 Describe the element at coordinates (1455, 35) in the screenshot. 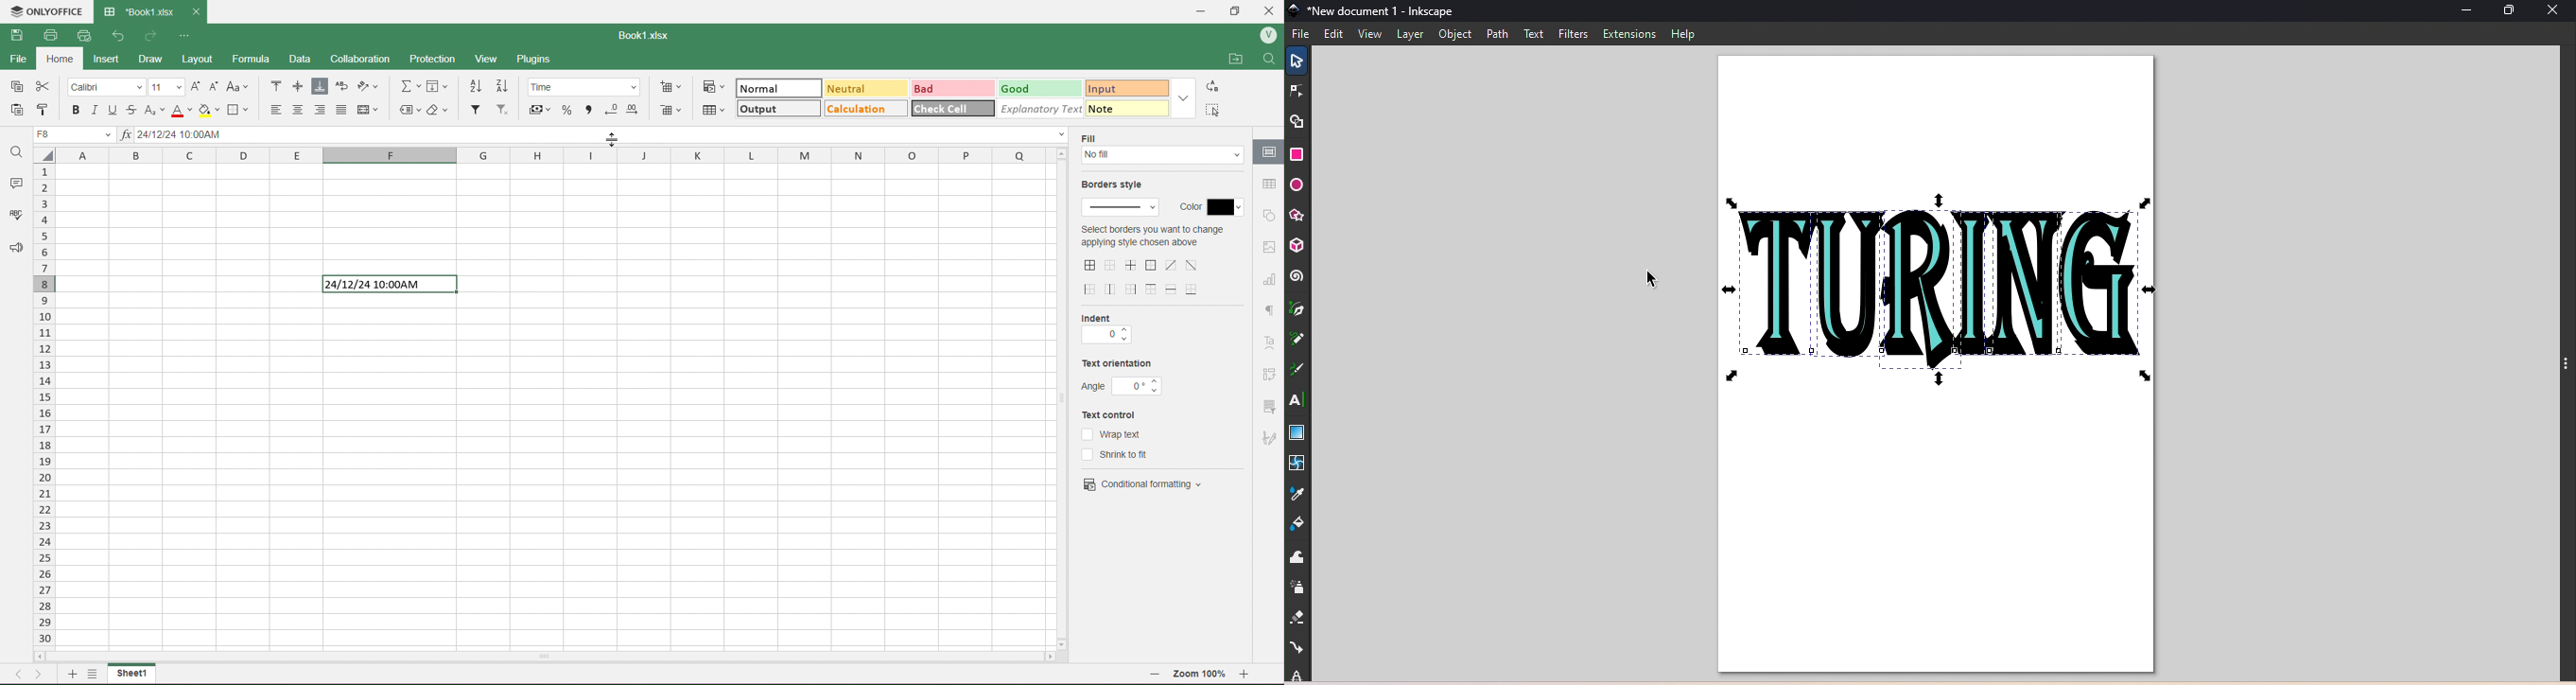

I see `Object` at that location.